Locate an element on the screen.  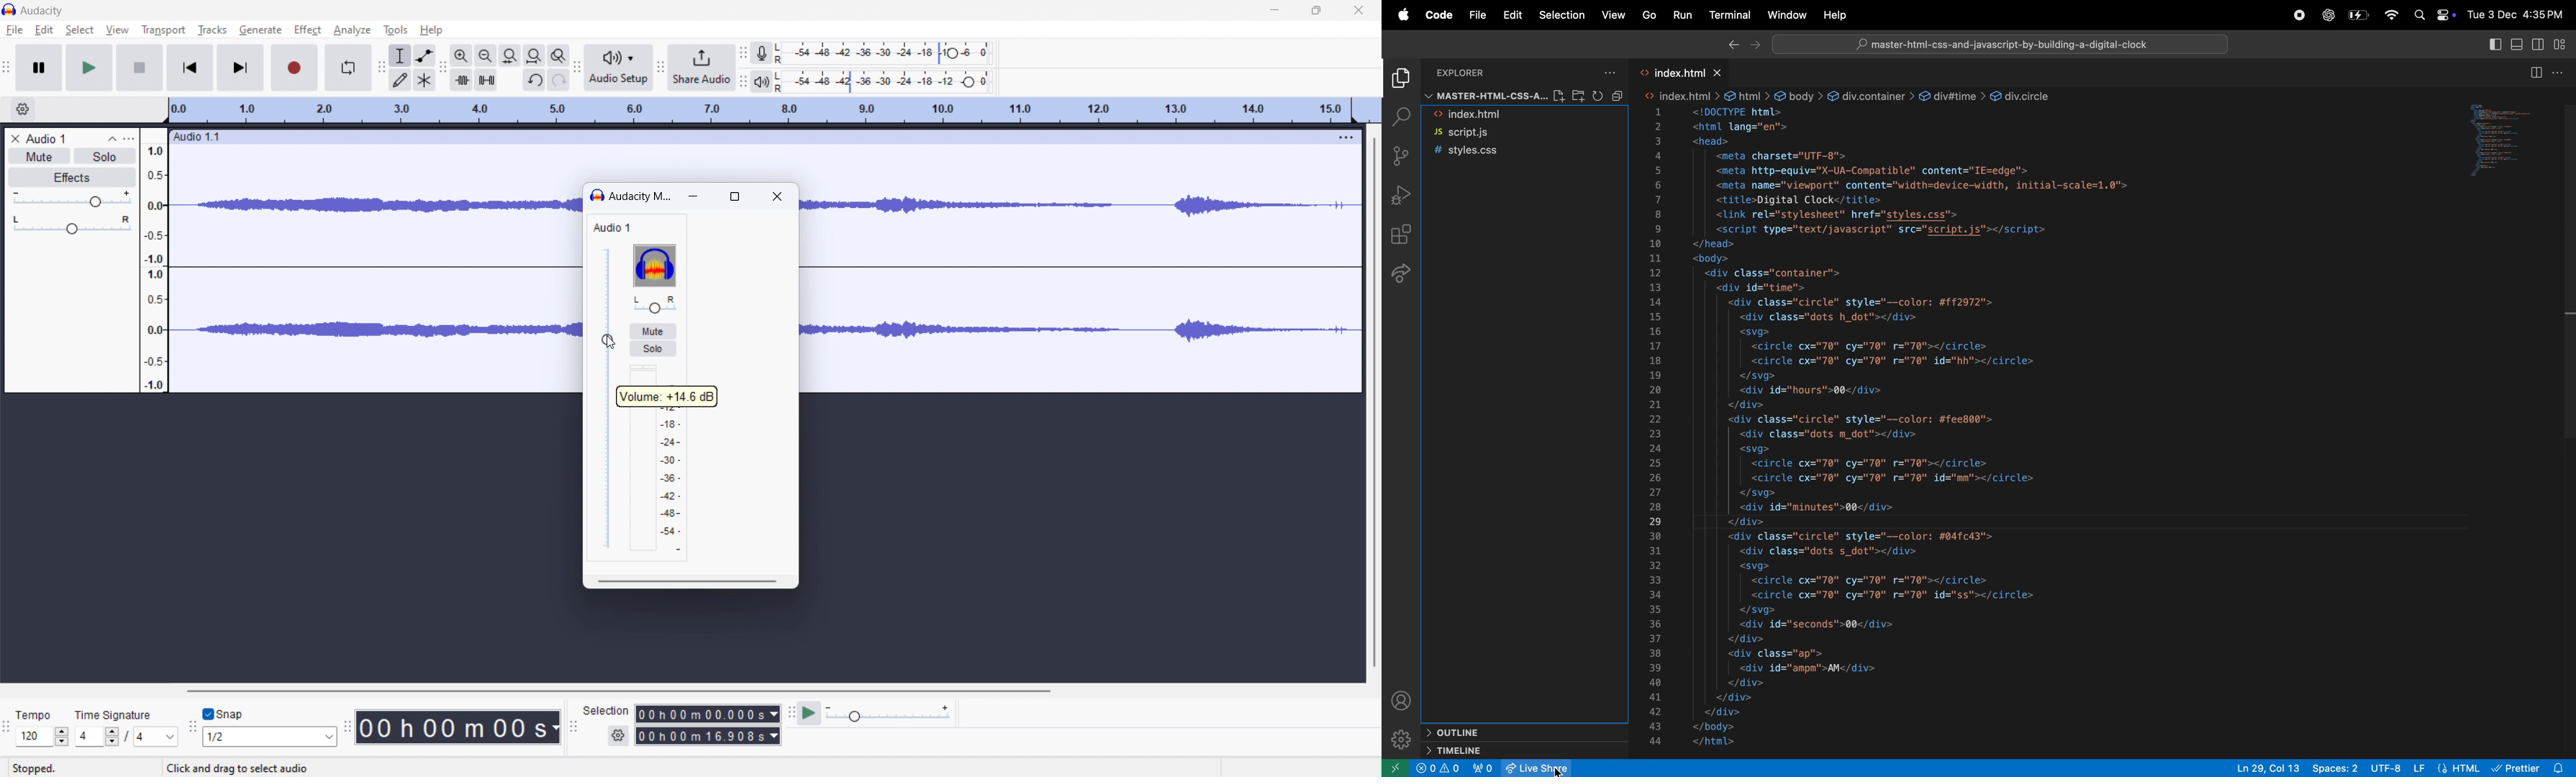
audio setup toolbar is located at coordinates (578, 67).